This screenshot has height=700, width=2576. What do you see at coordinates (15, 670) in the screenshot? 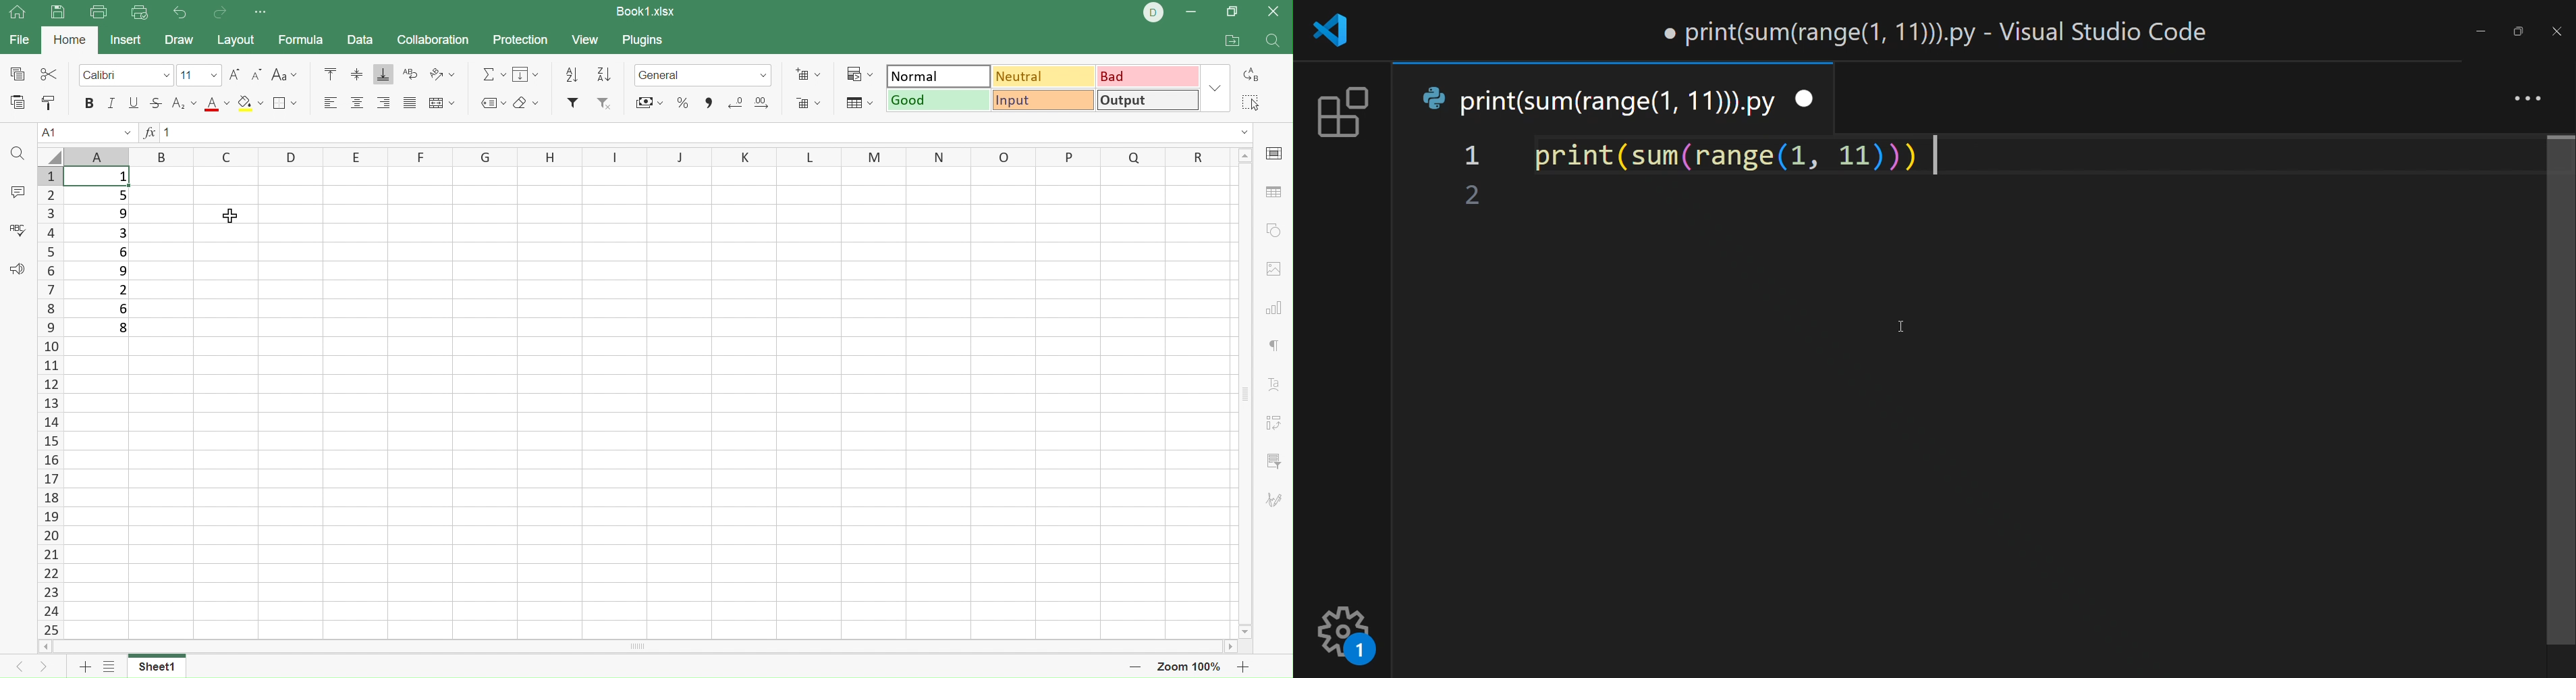
I see `Previous` at bounding box center [15, 670].